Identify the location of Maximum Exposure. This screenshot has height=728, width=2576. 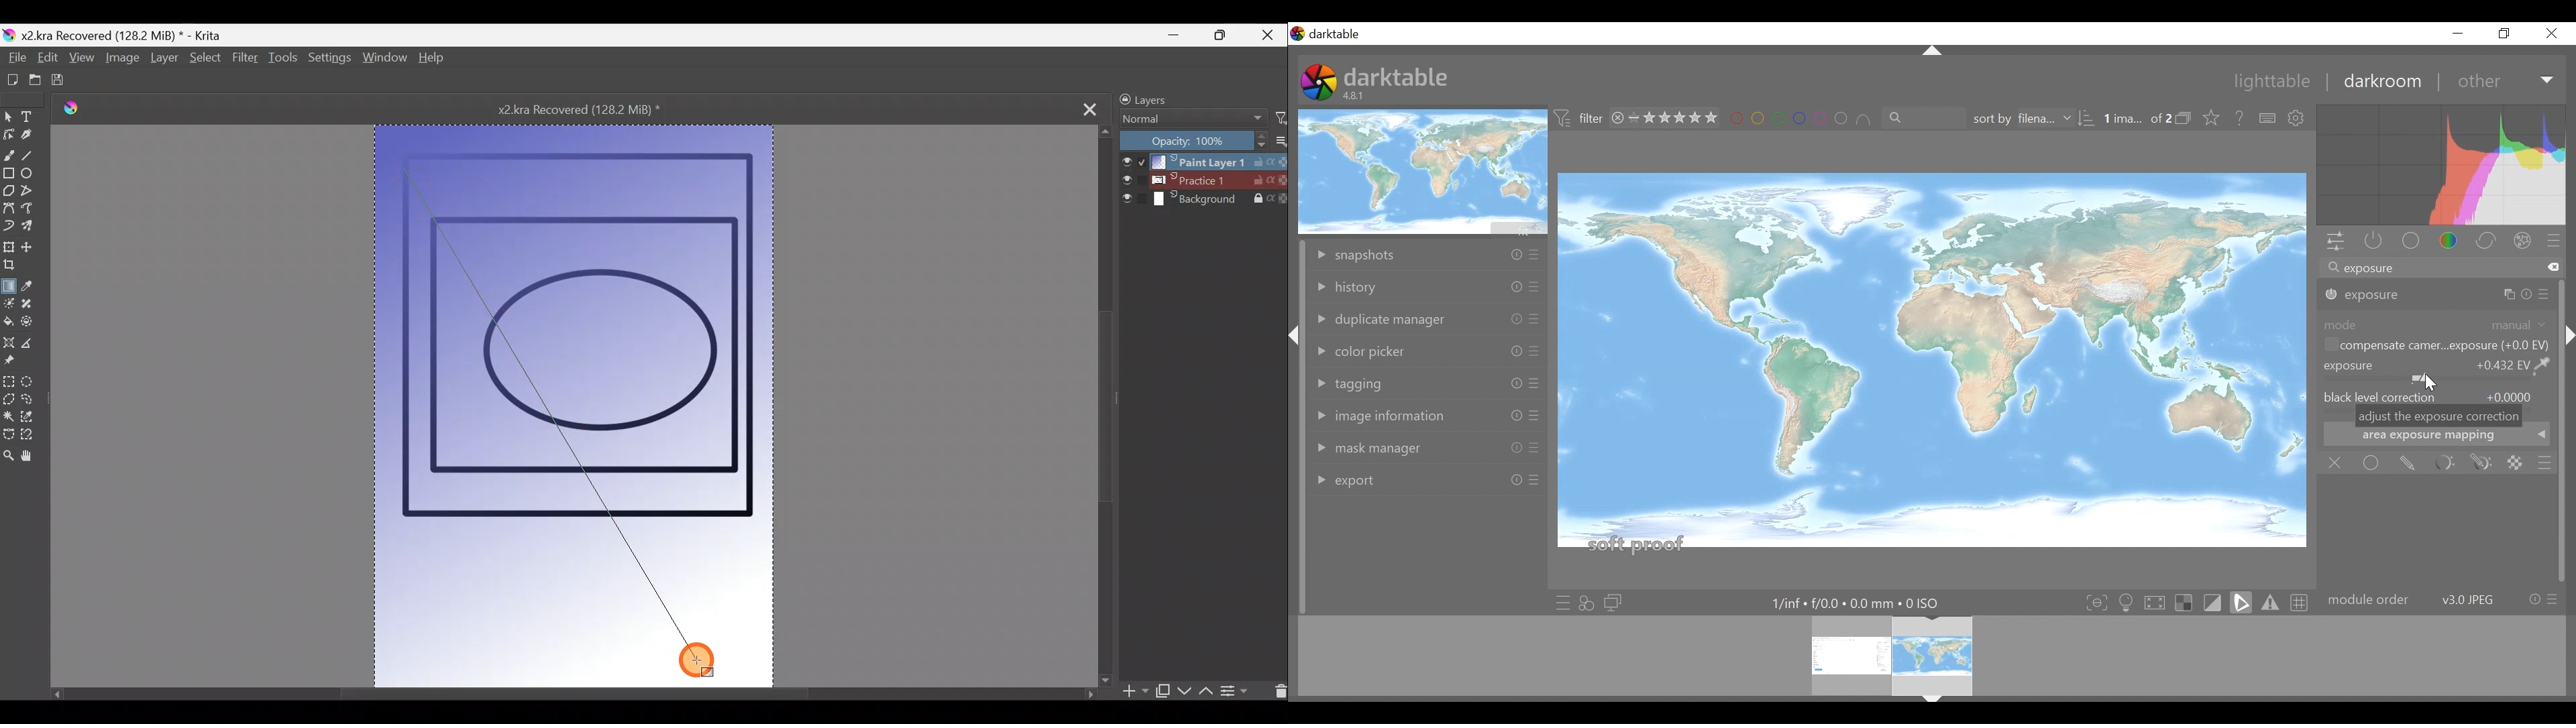
(1862, 603).